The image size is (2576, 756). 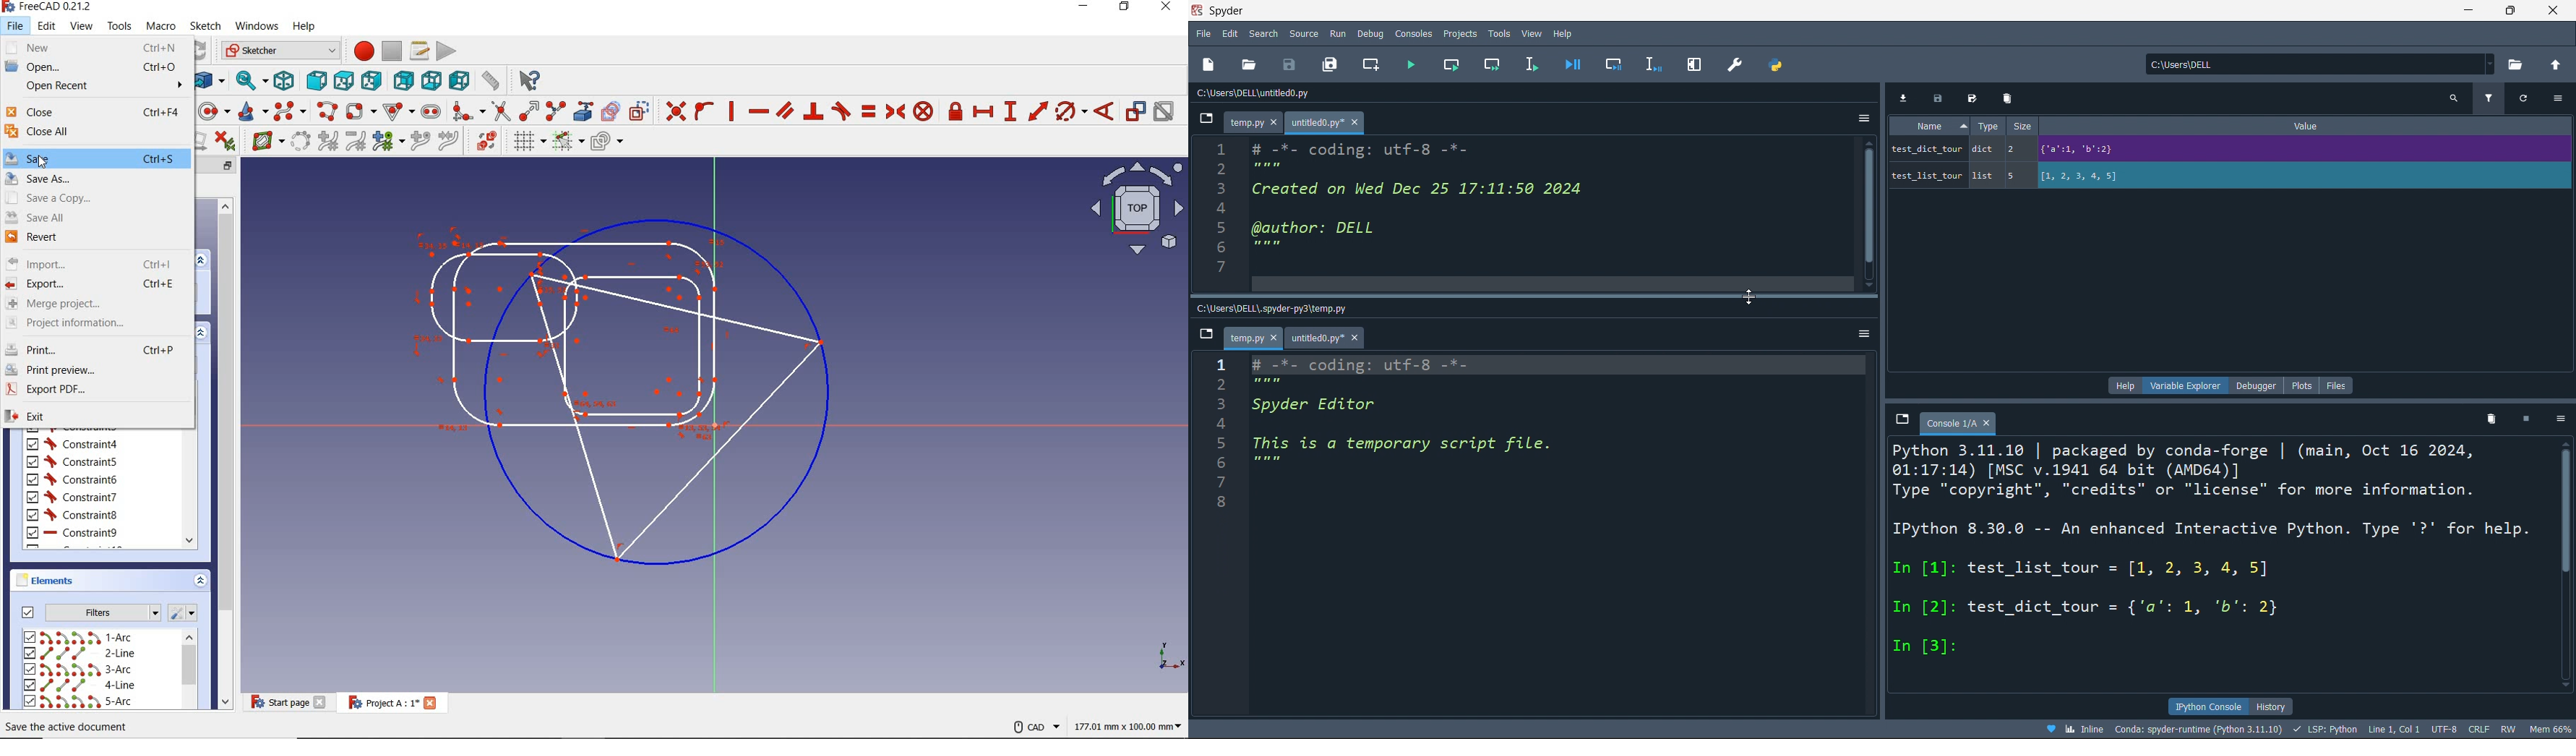 I want to click on browse tab, so click(x=1207, y=335).